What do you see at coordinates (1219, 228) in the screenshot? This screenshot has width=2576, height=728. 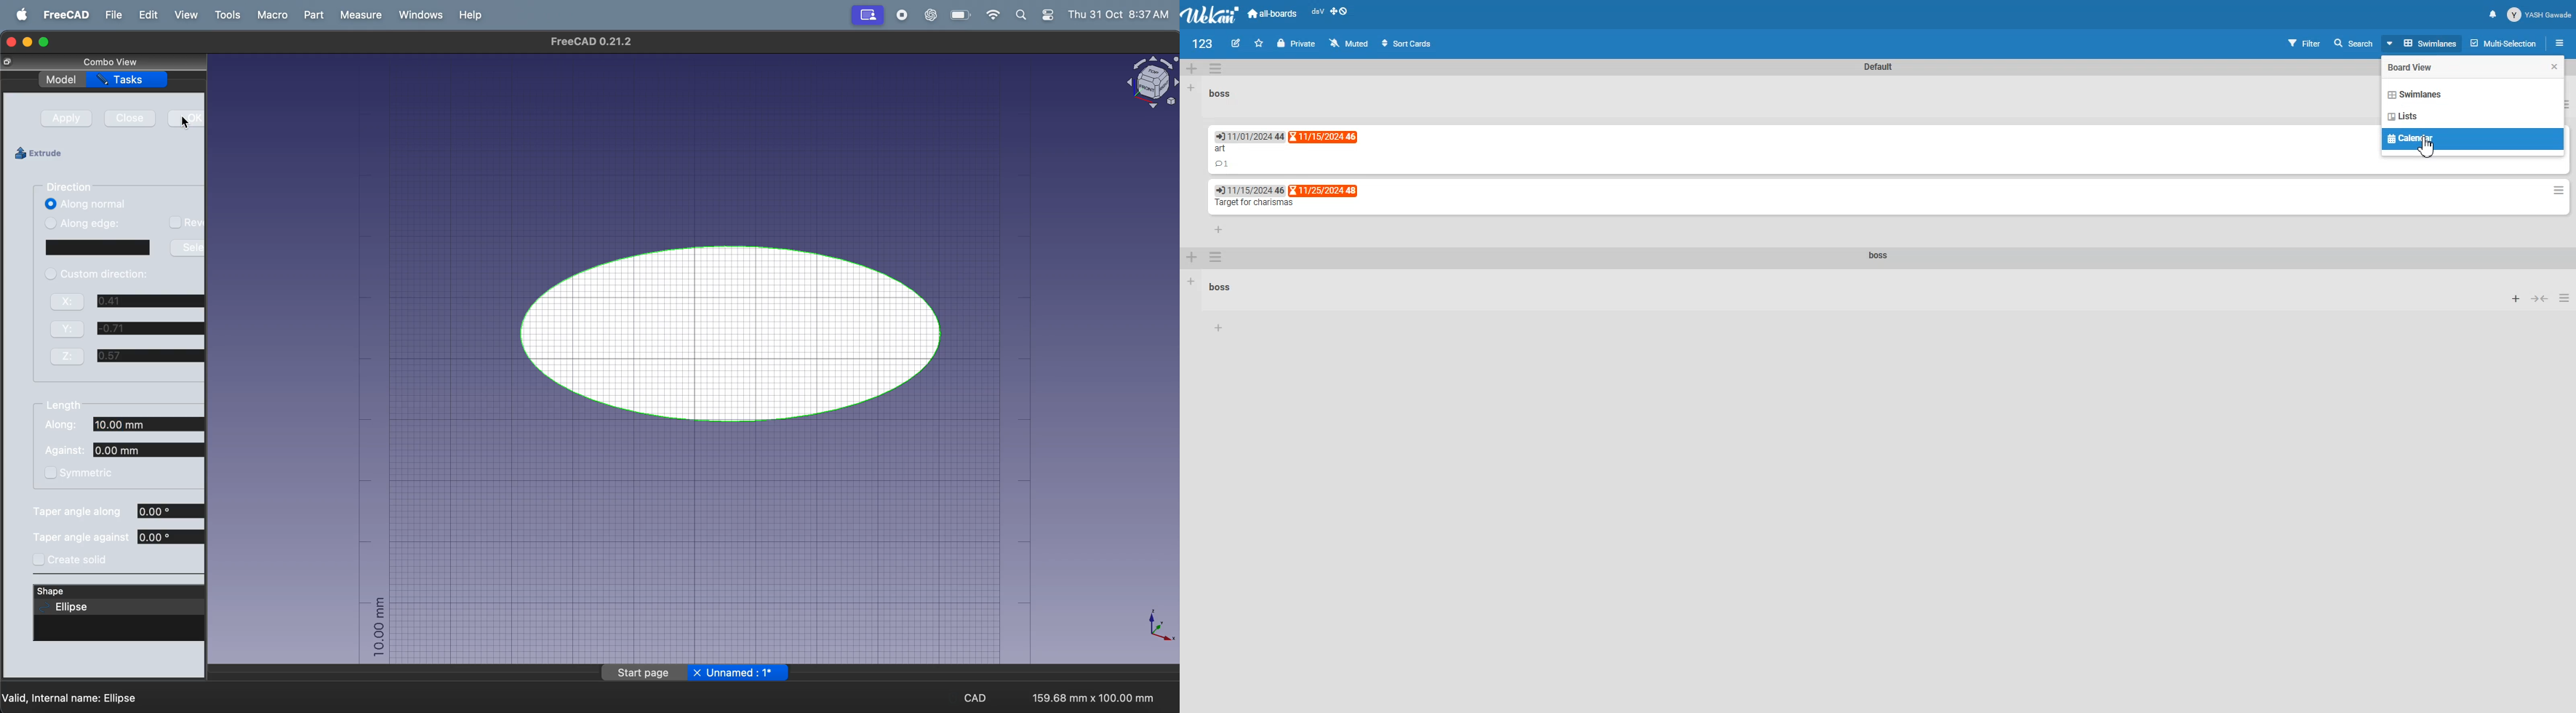 I see `Add card to bottom of list` at bounding box center [1219, 228].